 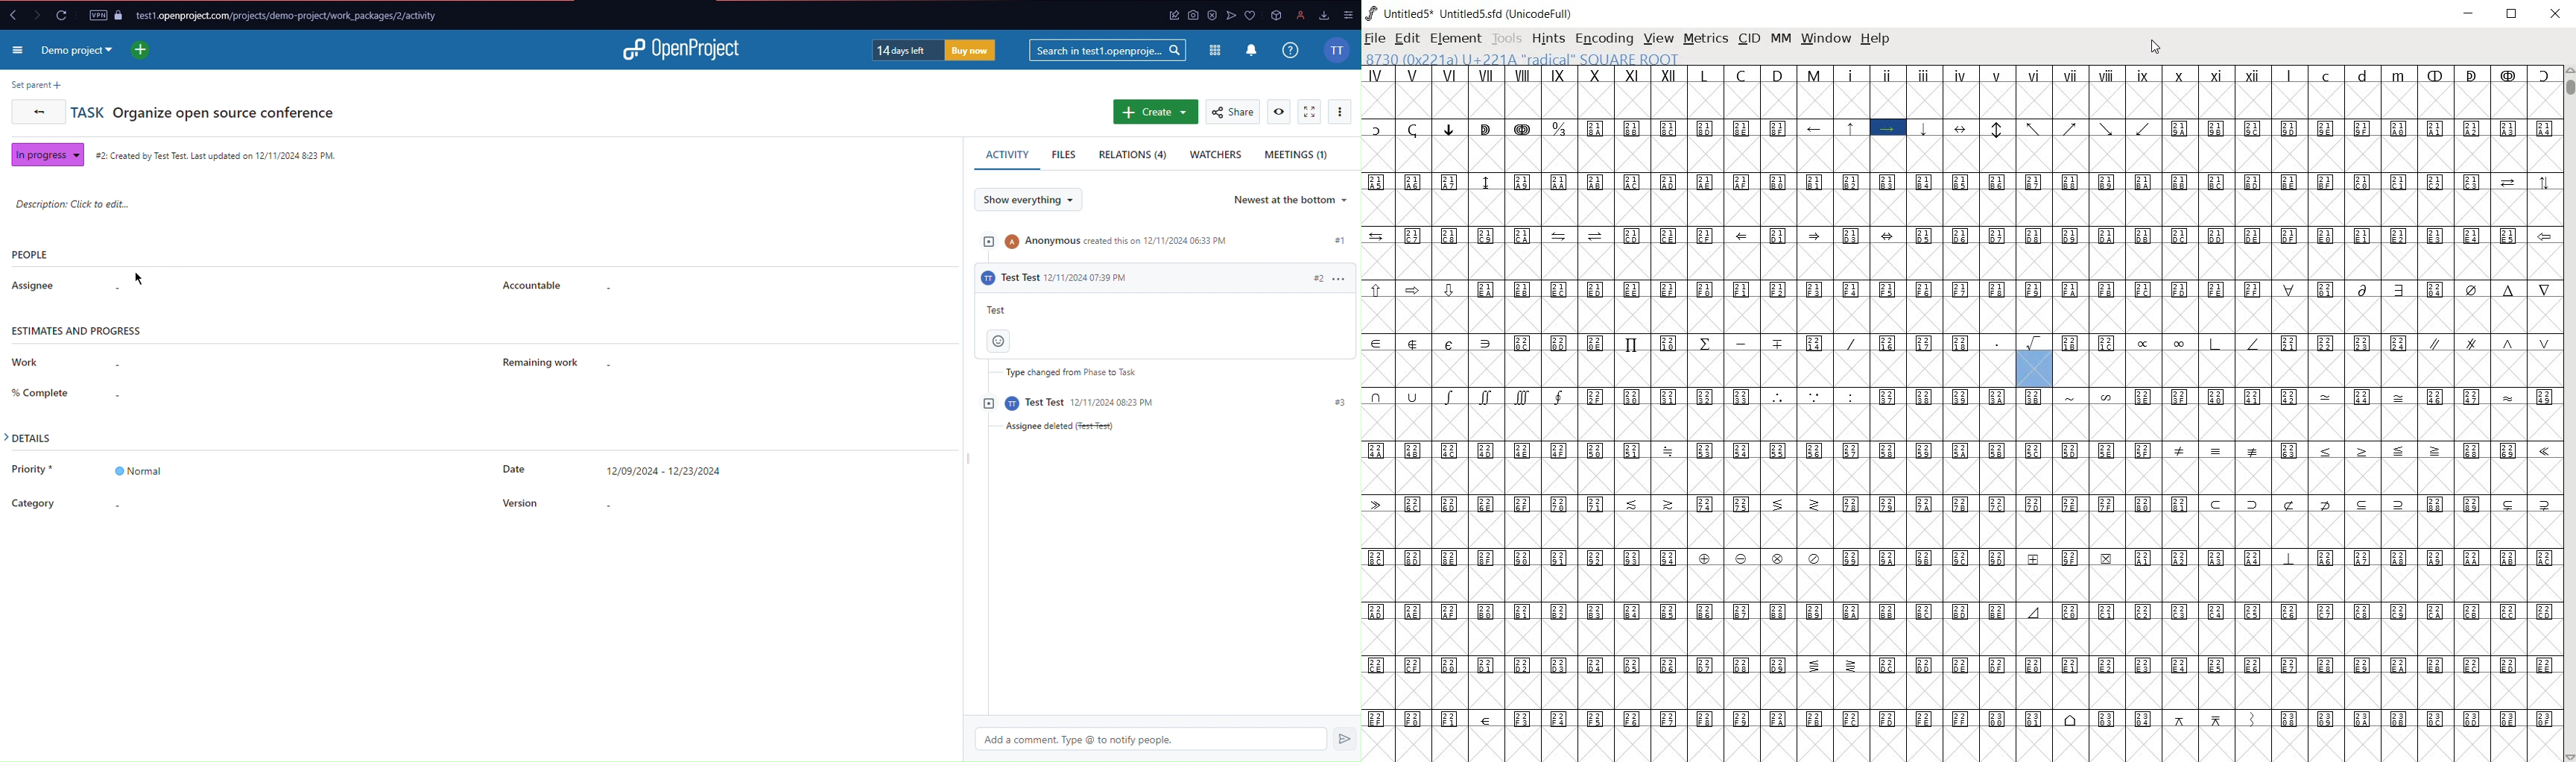 I want to click on MM, so click(x=1779, y=40).